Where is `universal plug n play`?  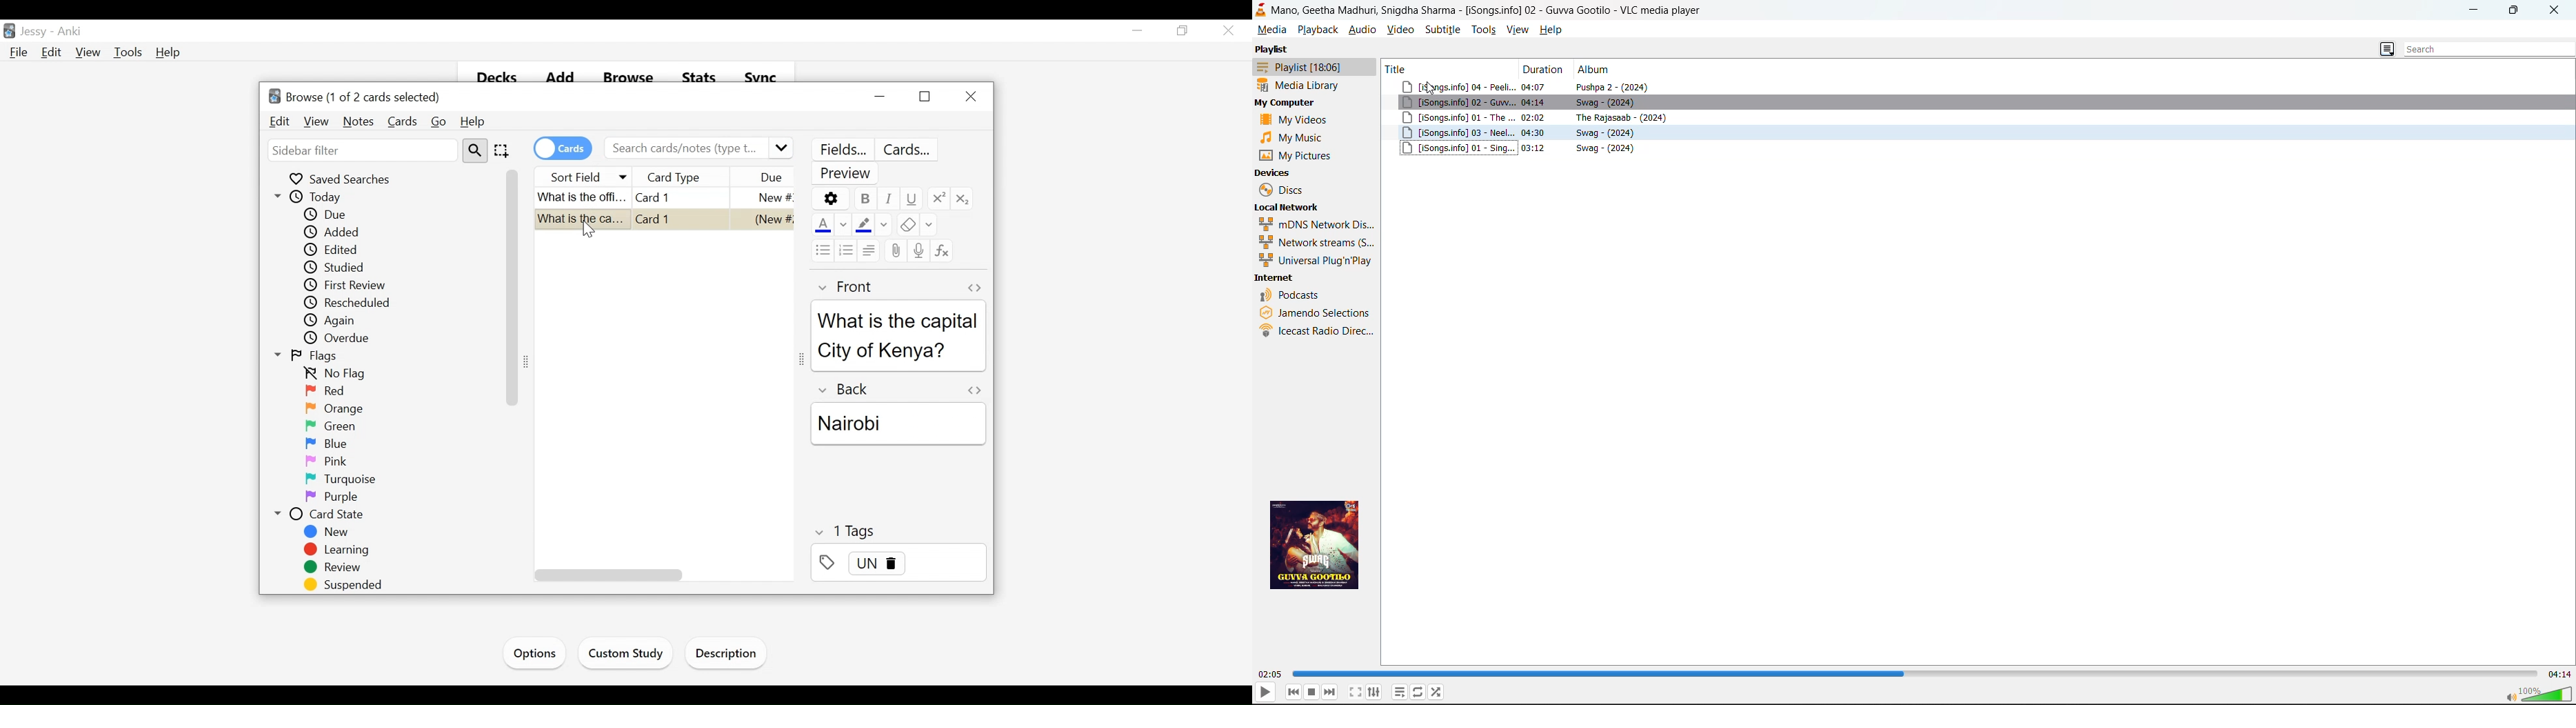 universal plug n play is located at coordinates (1314, 261).